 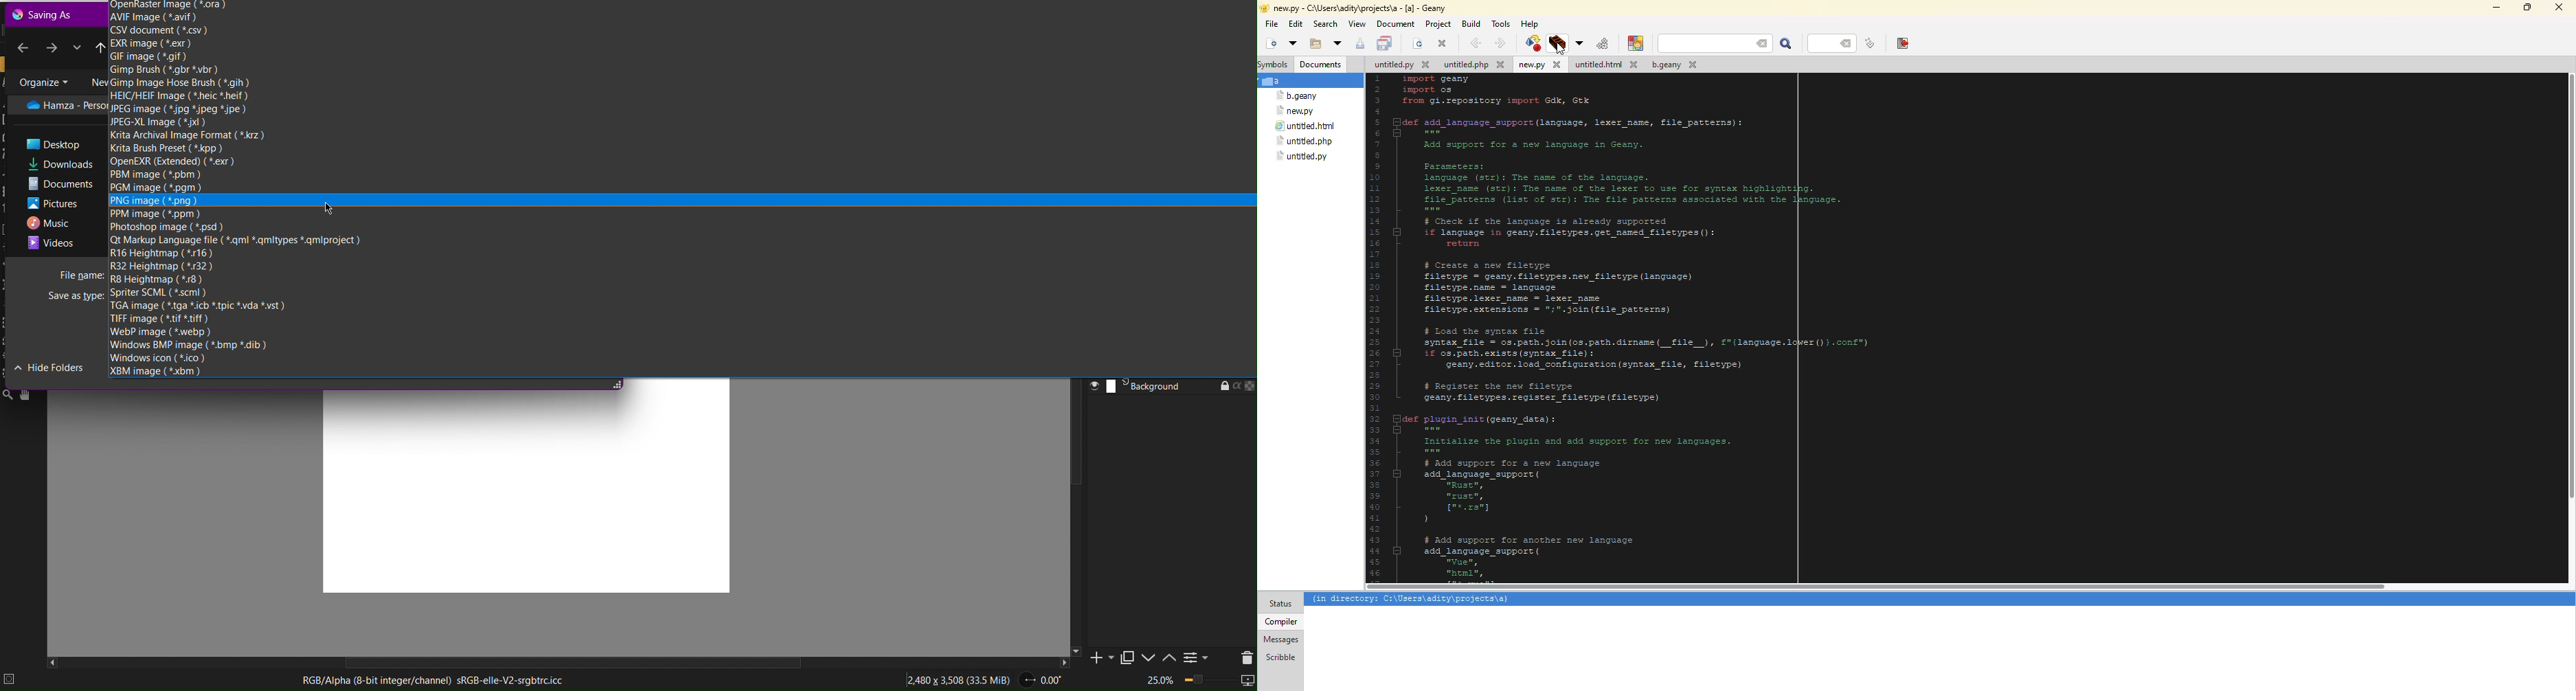 I want to click on background, so click(x=1170, y=387).